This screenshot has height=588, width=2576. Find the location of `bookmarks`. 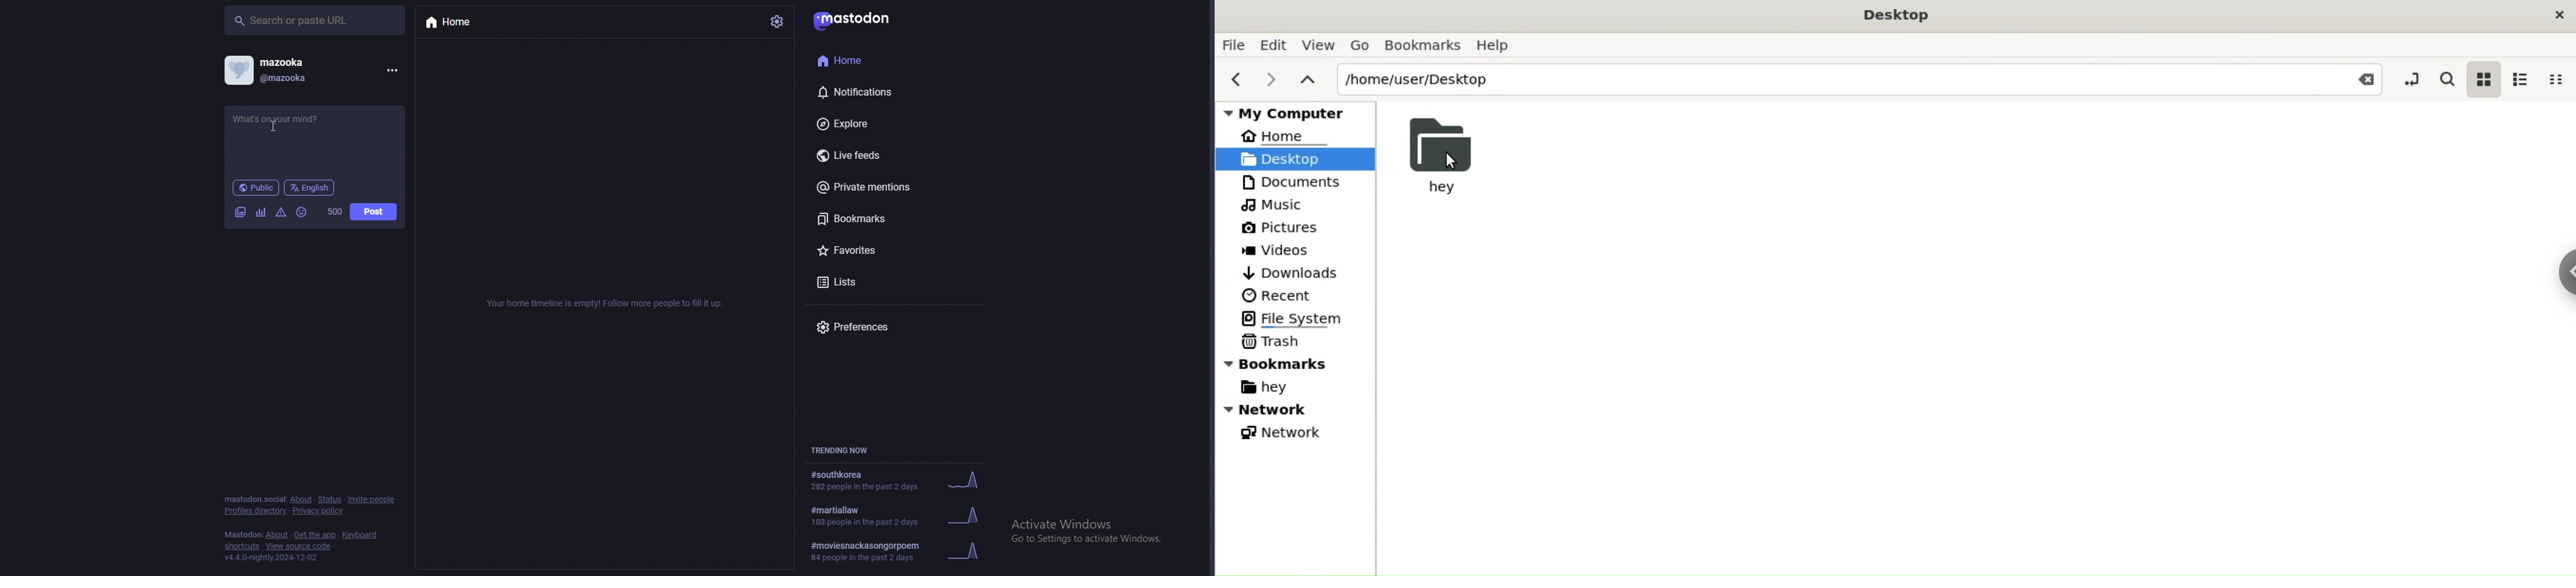

bookmarks is located at coordinates (884, 219).